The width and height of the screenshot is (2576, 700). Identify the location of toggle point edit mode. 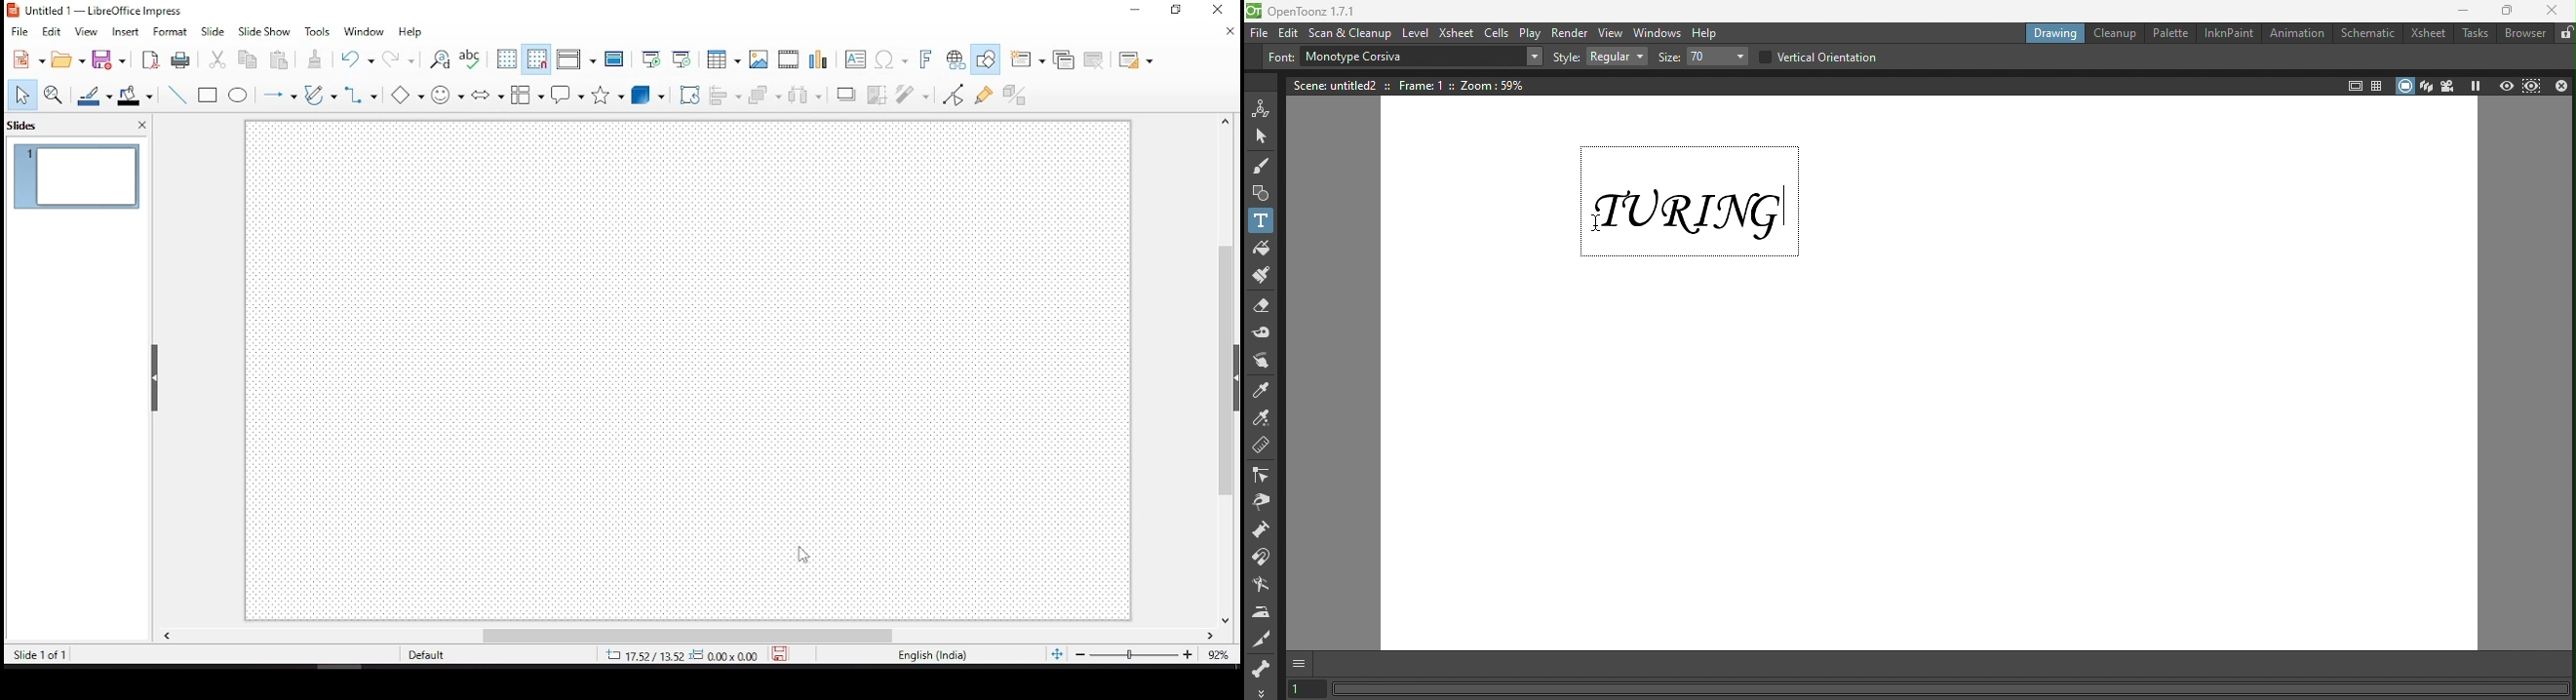
(953, 95).